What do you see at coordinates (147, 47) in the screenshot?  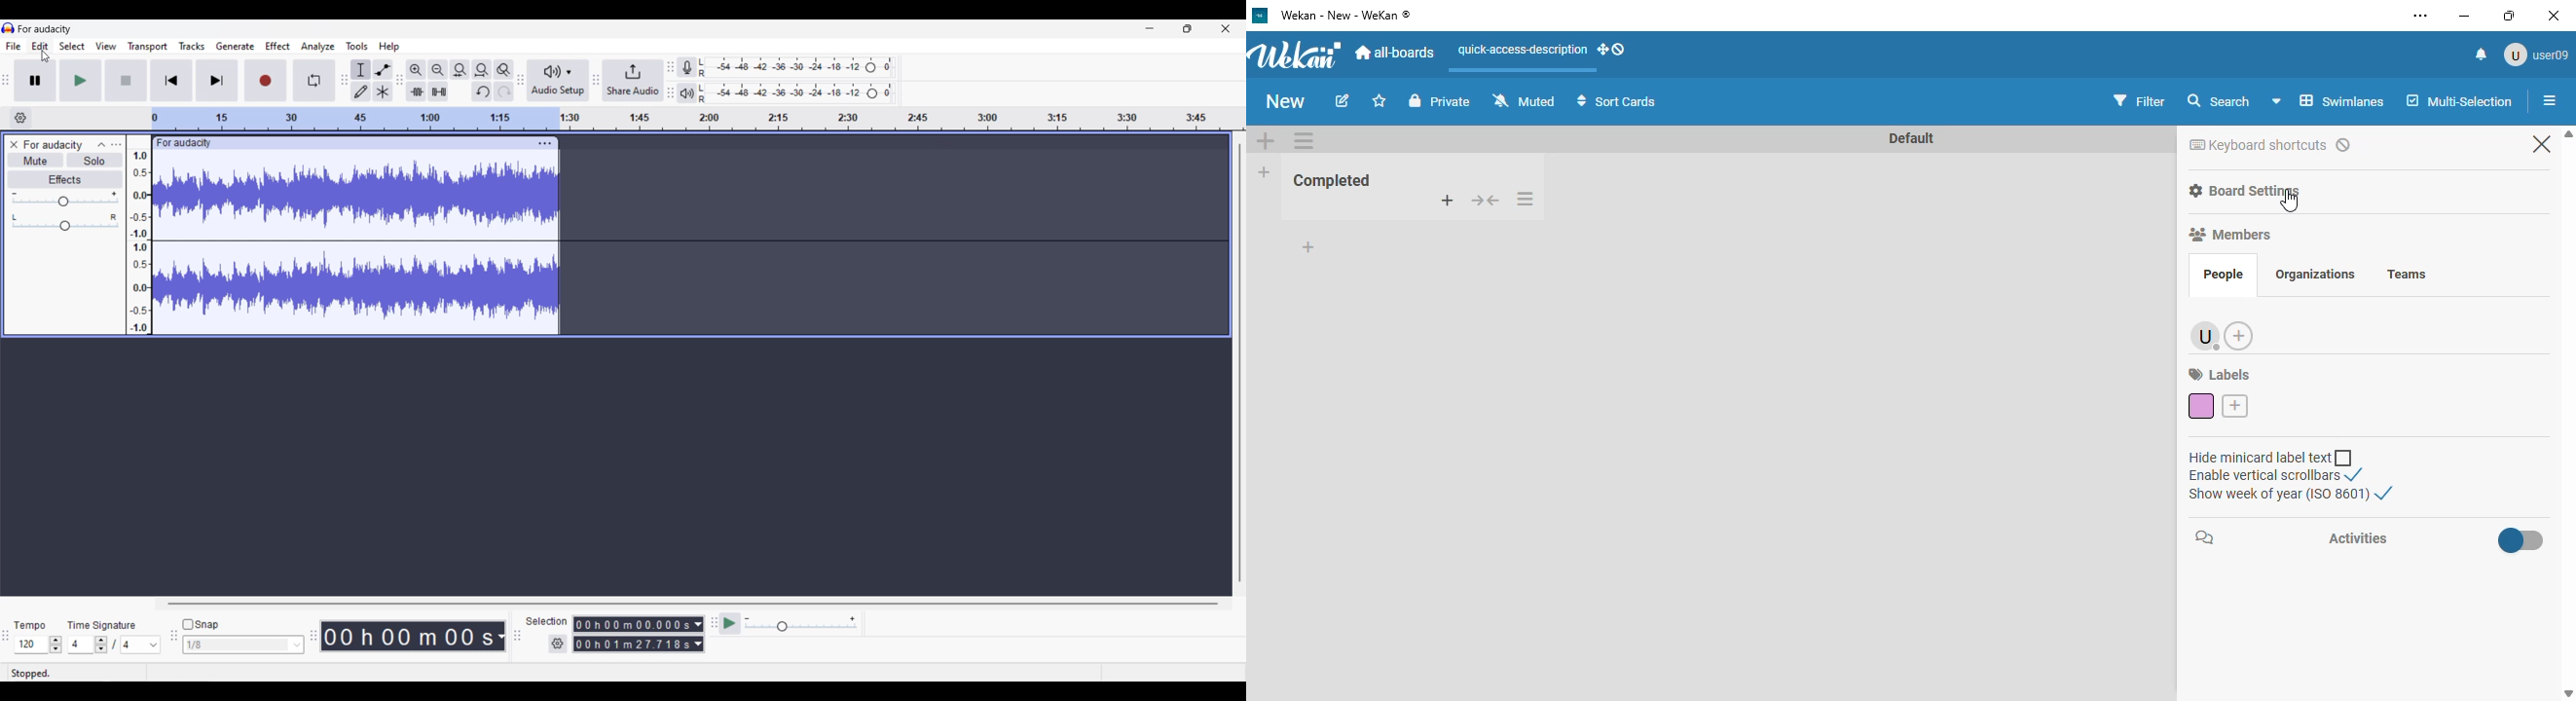 I see `Transport menu` at bounding box center [147, 47].